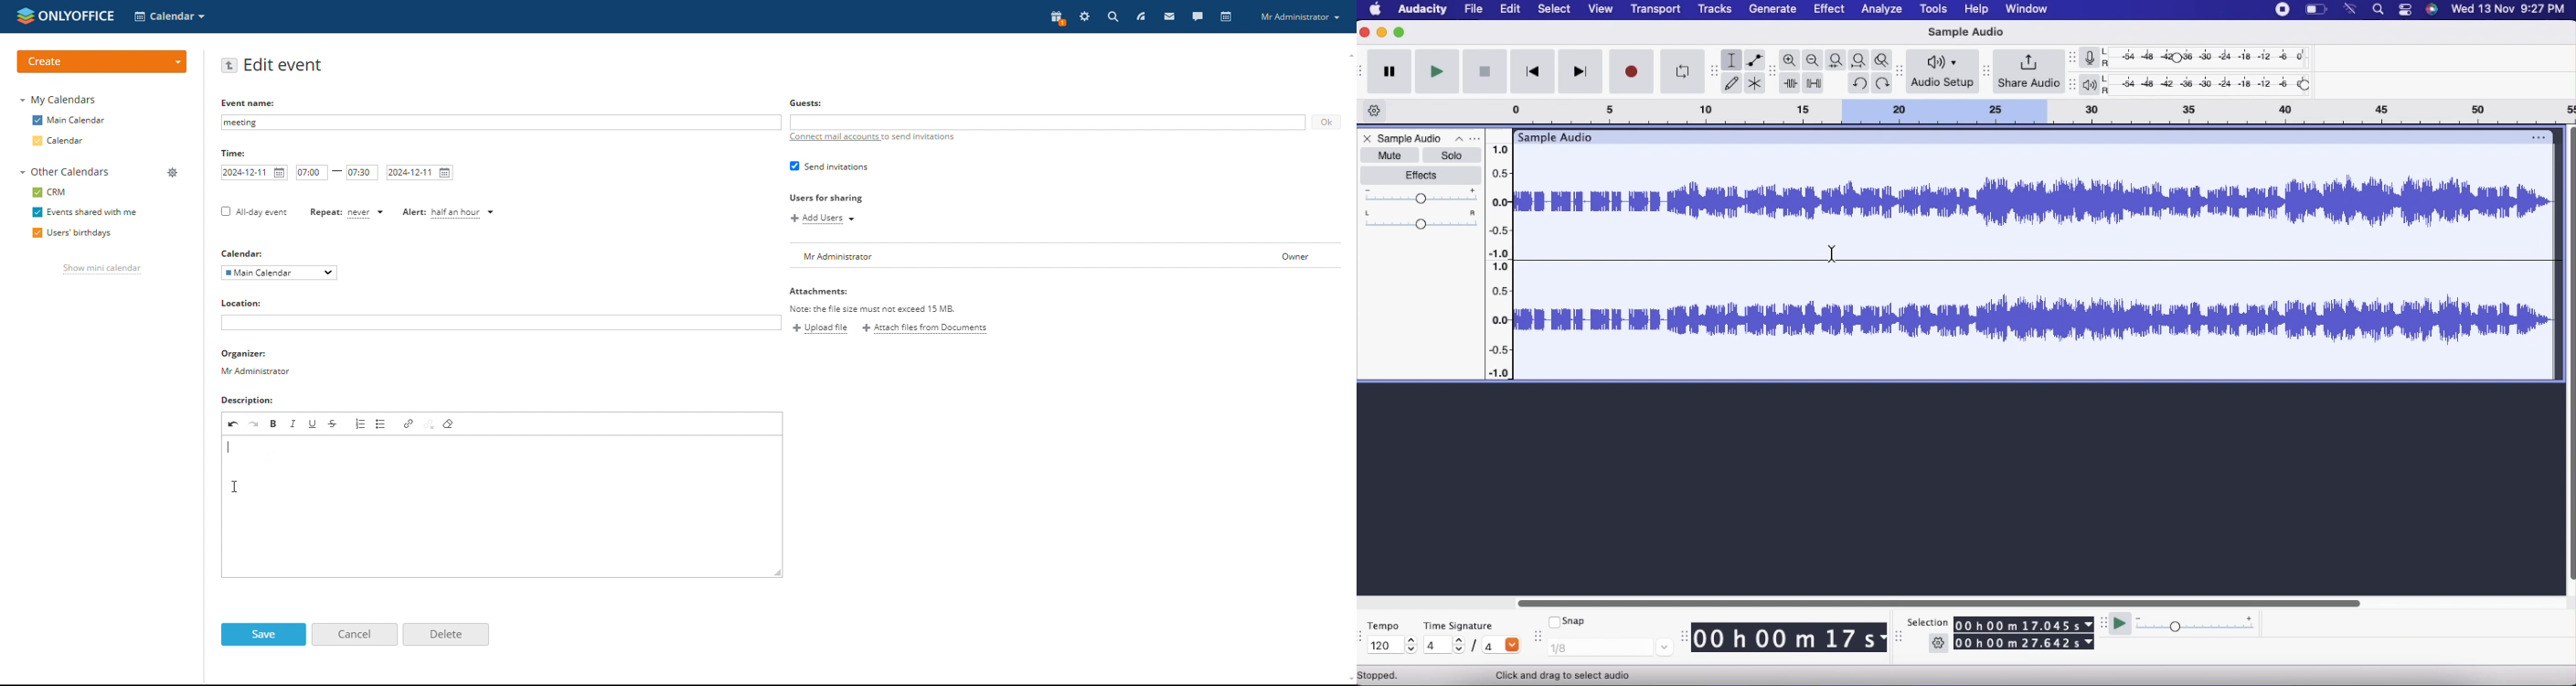 The width and height of the screenshot is (2576, 700). I want to click on Selection tool, so click(1732, 60).